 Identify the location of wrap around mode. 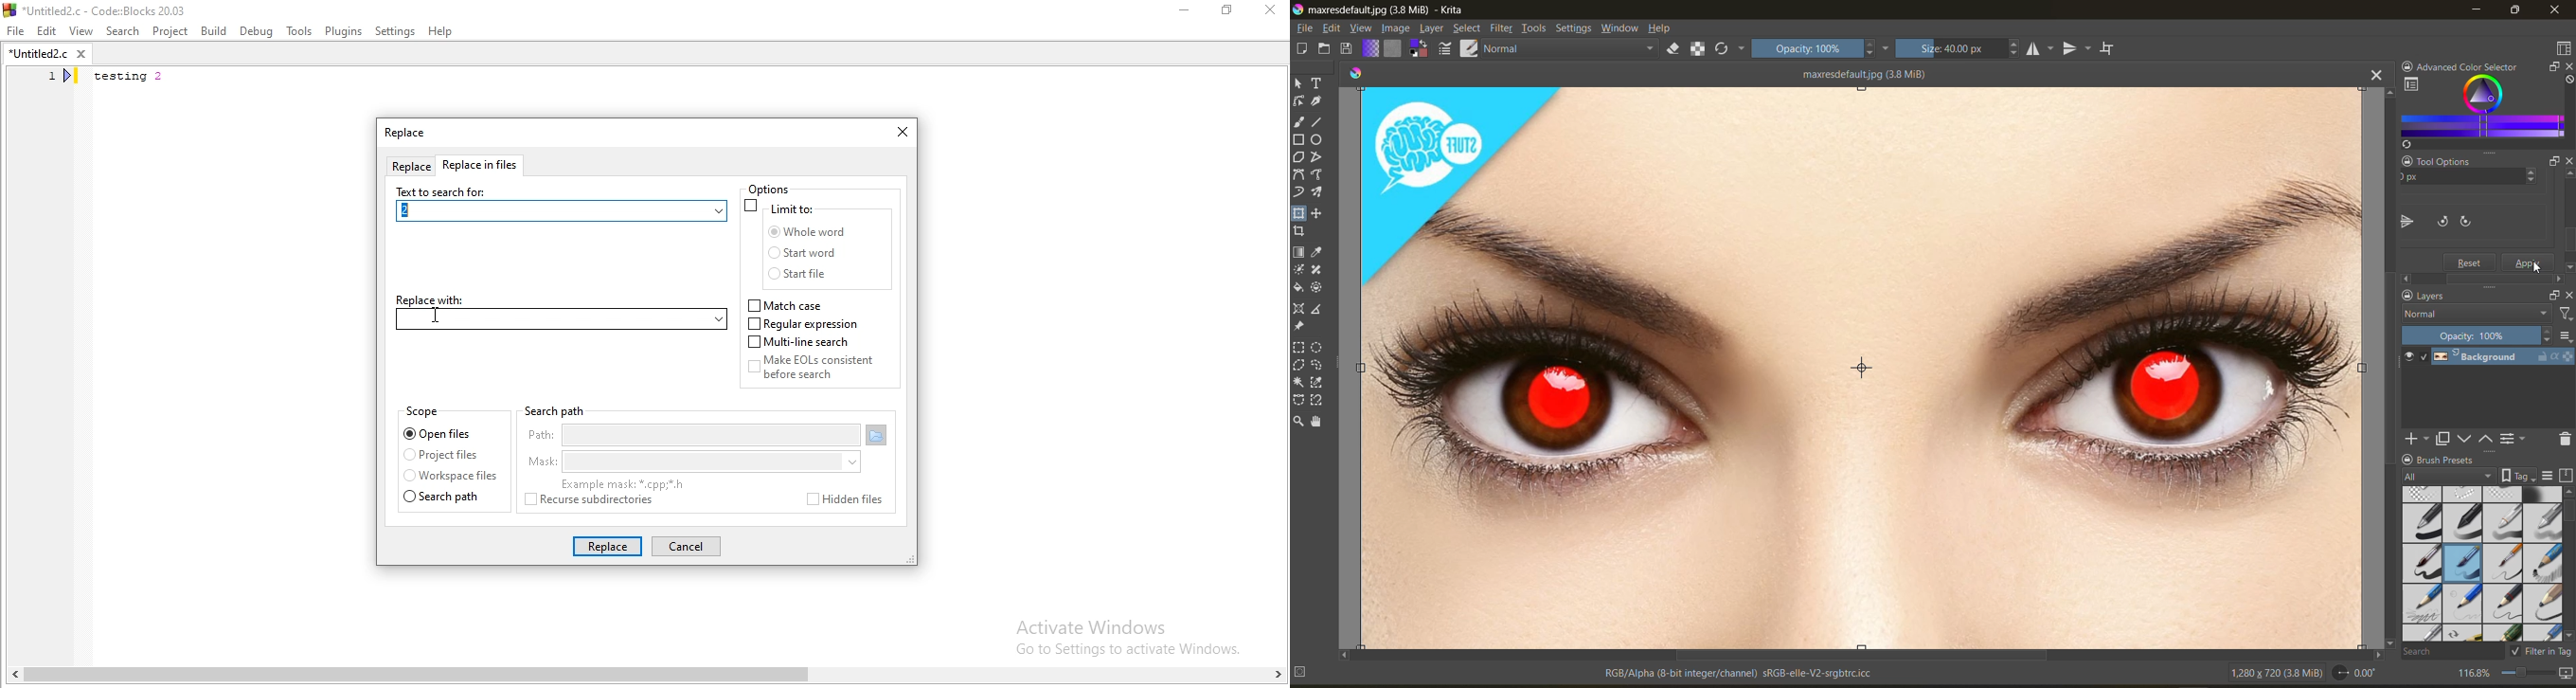
(2112, 49).